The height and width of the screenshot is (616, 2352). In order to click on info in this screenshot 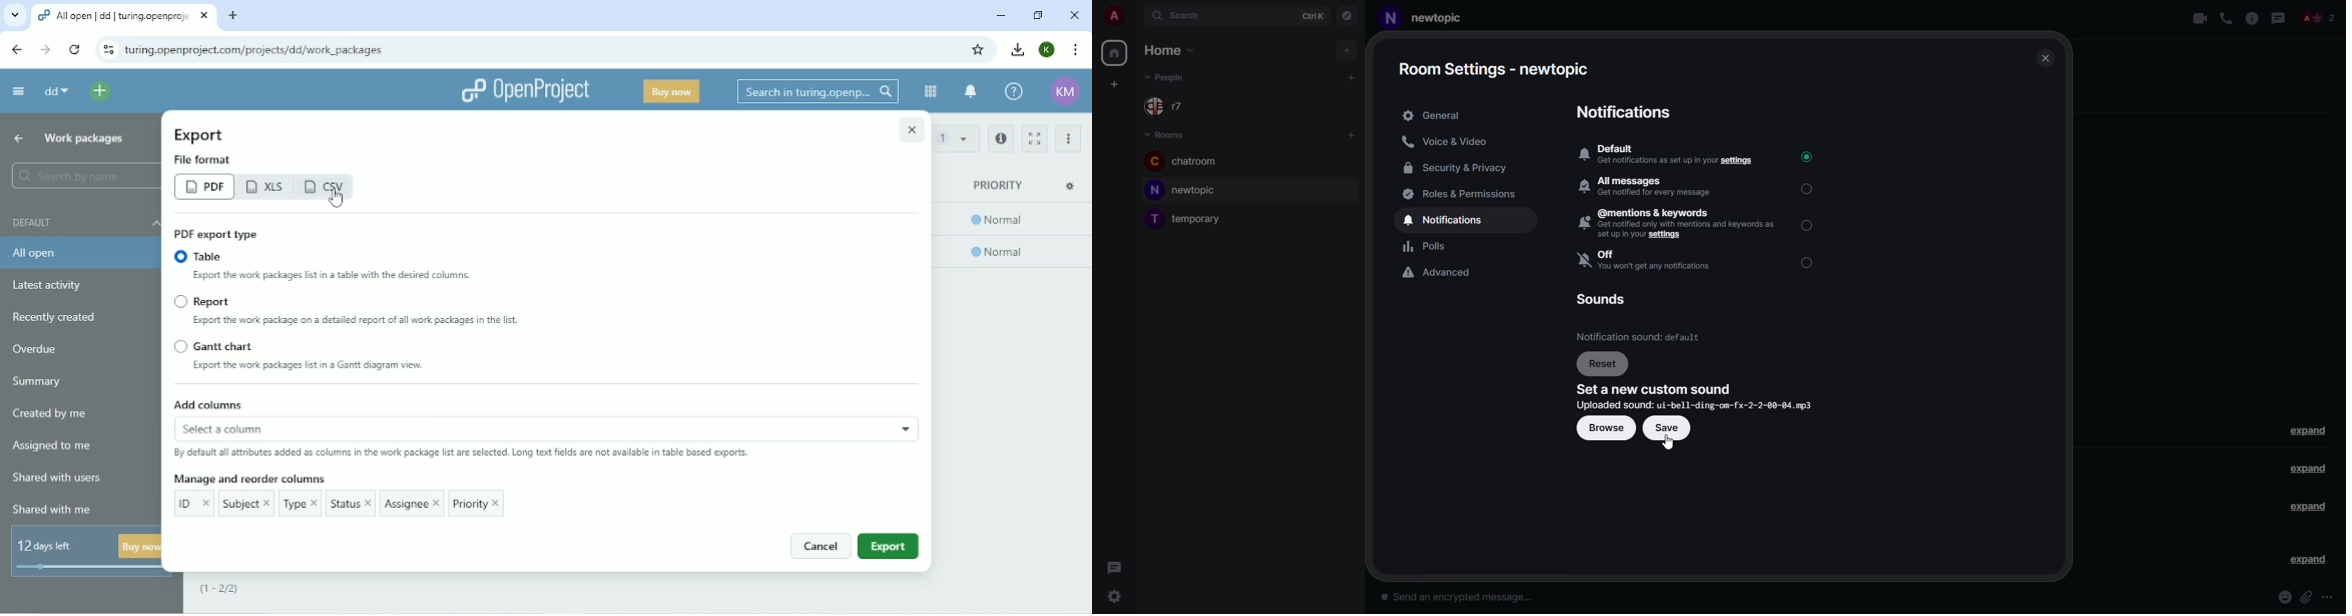, I will do `click(2252, 18)`.